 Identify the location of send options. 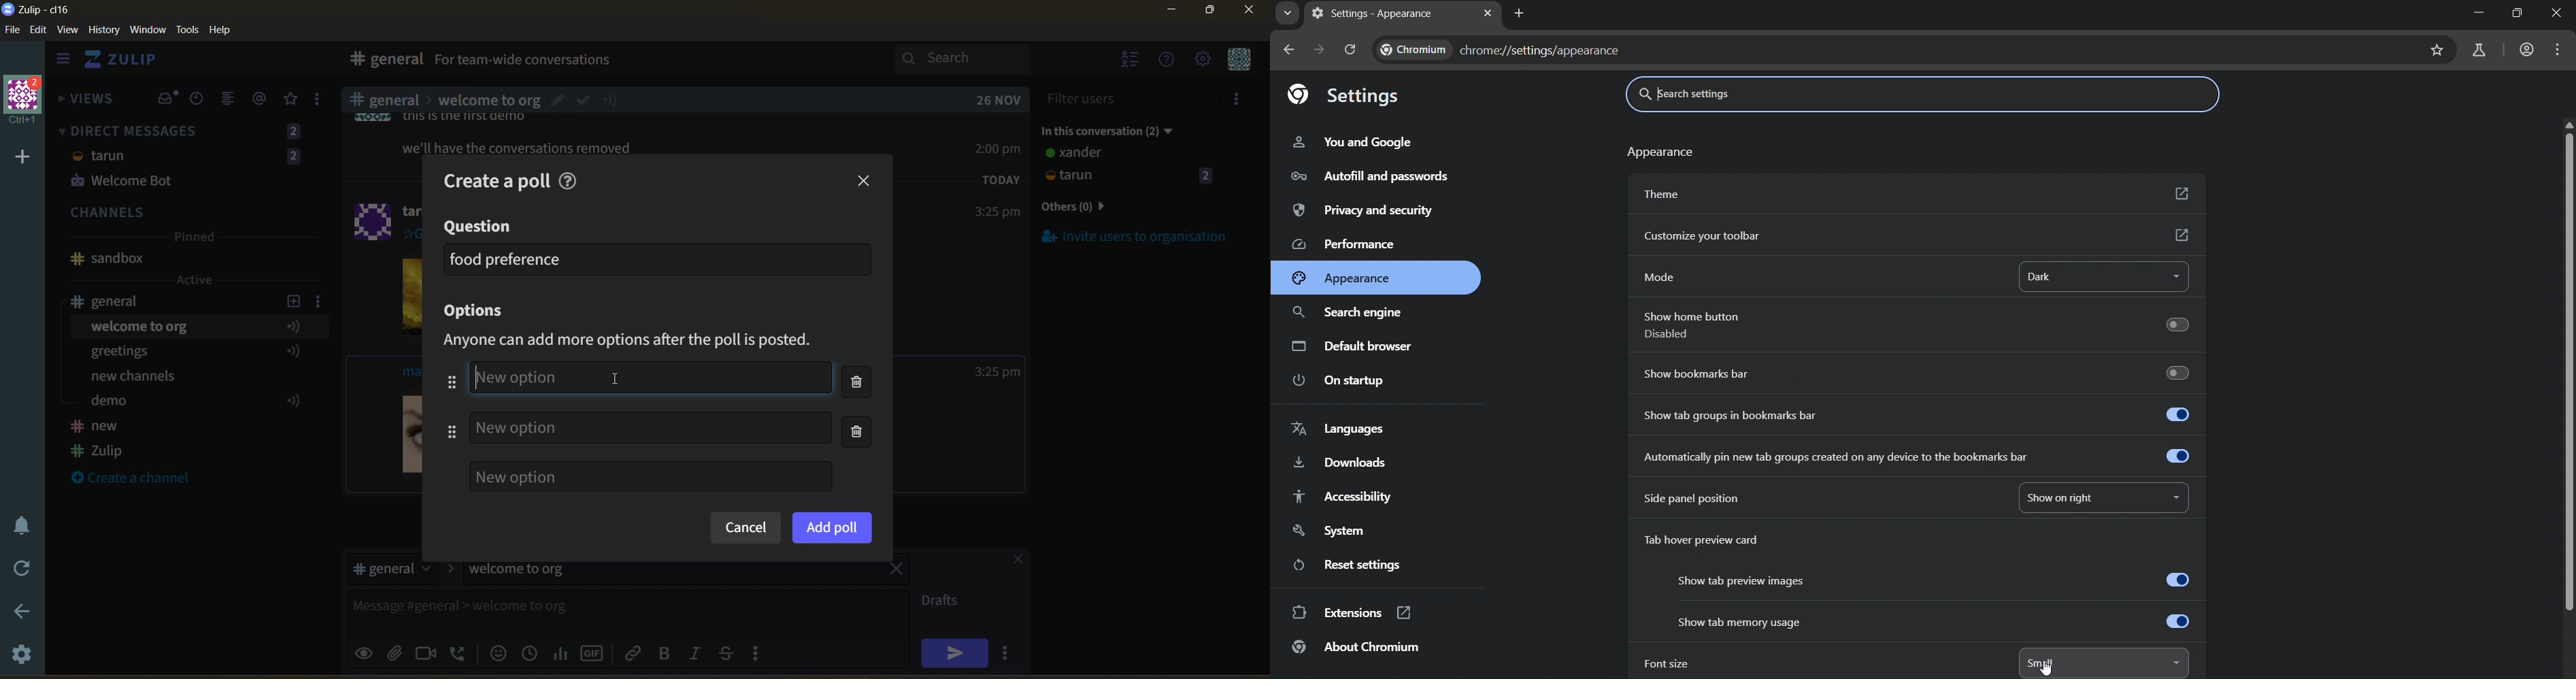
(1009, 653).